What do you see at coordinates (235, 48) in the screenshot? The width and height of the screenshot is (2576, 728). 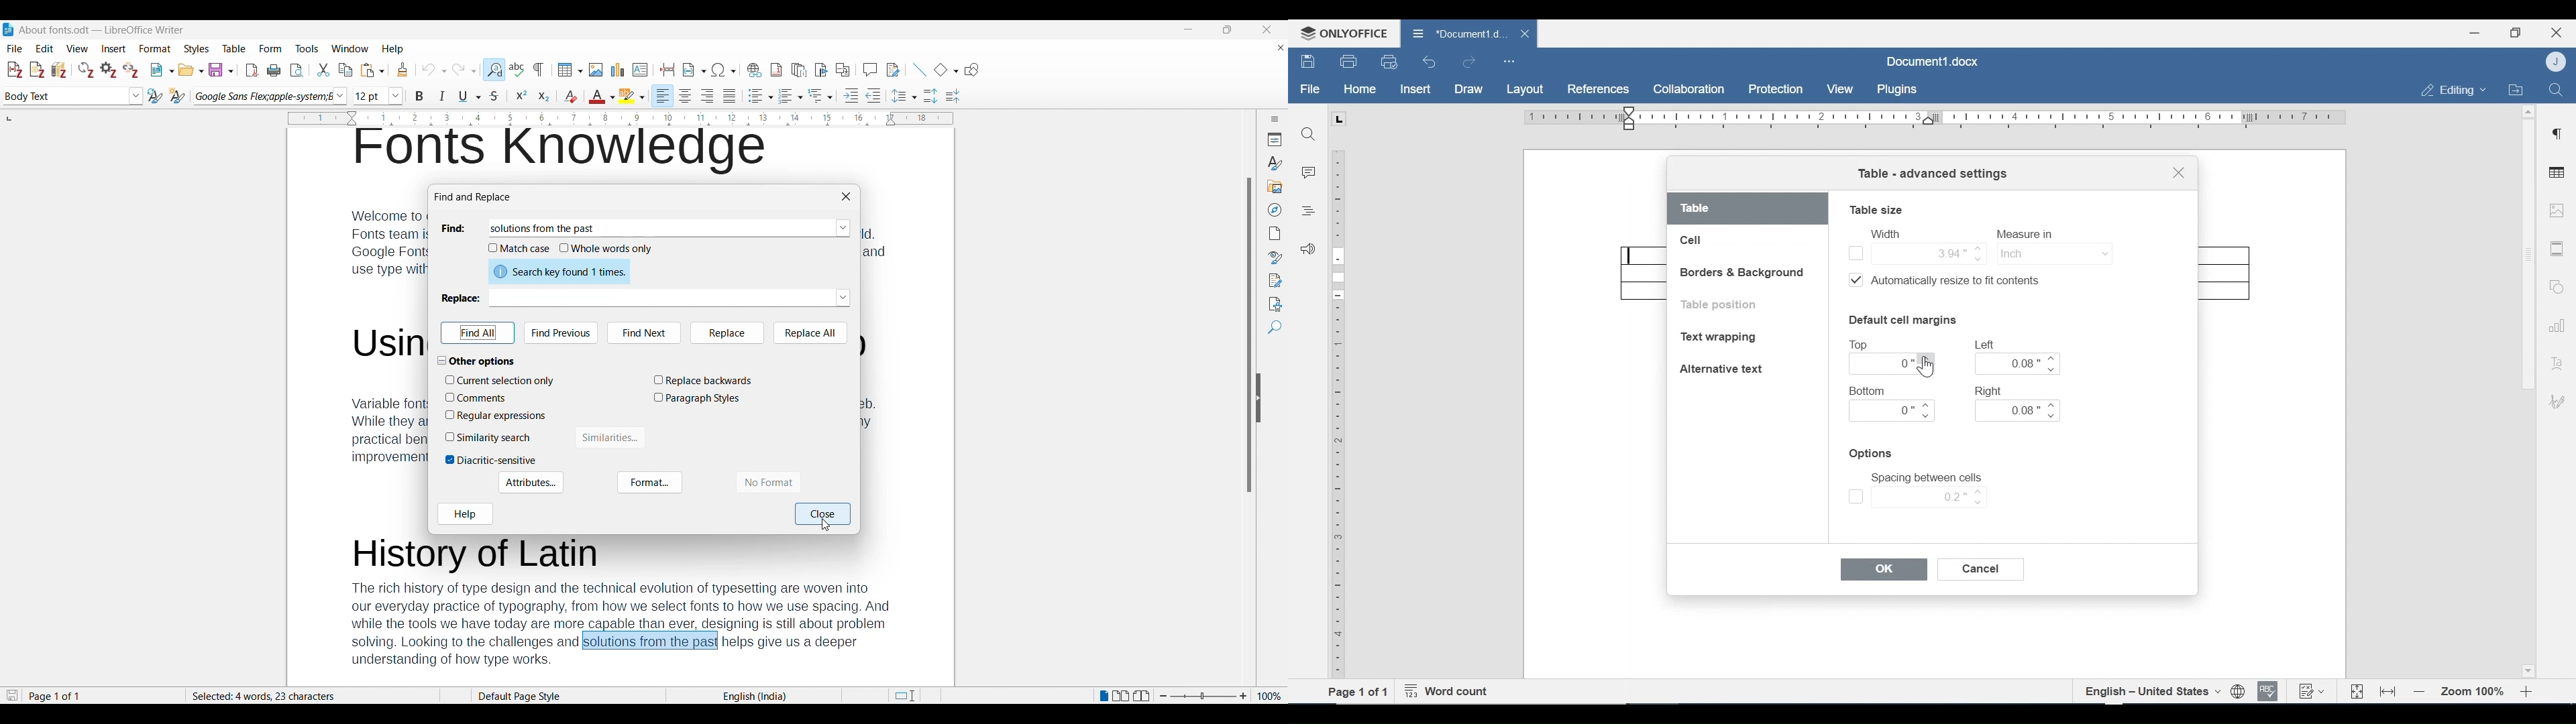 I see `Table menu` at bounding box center [235, 48].